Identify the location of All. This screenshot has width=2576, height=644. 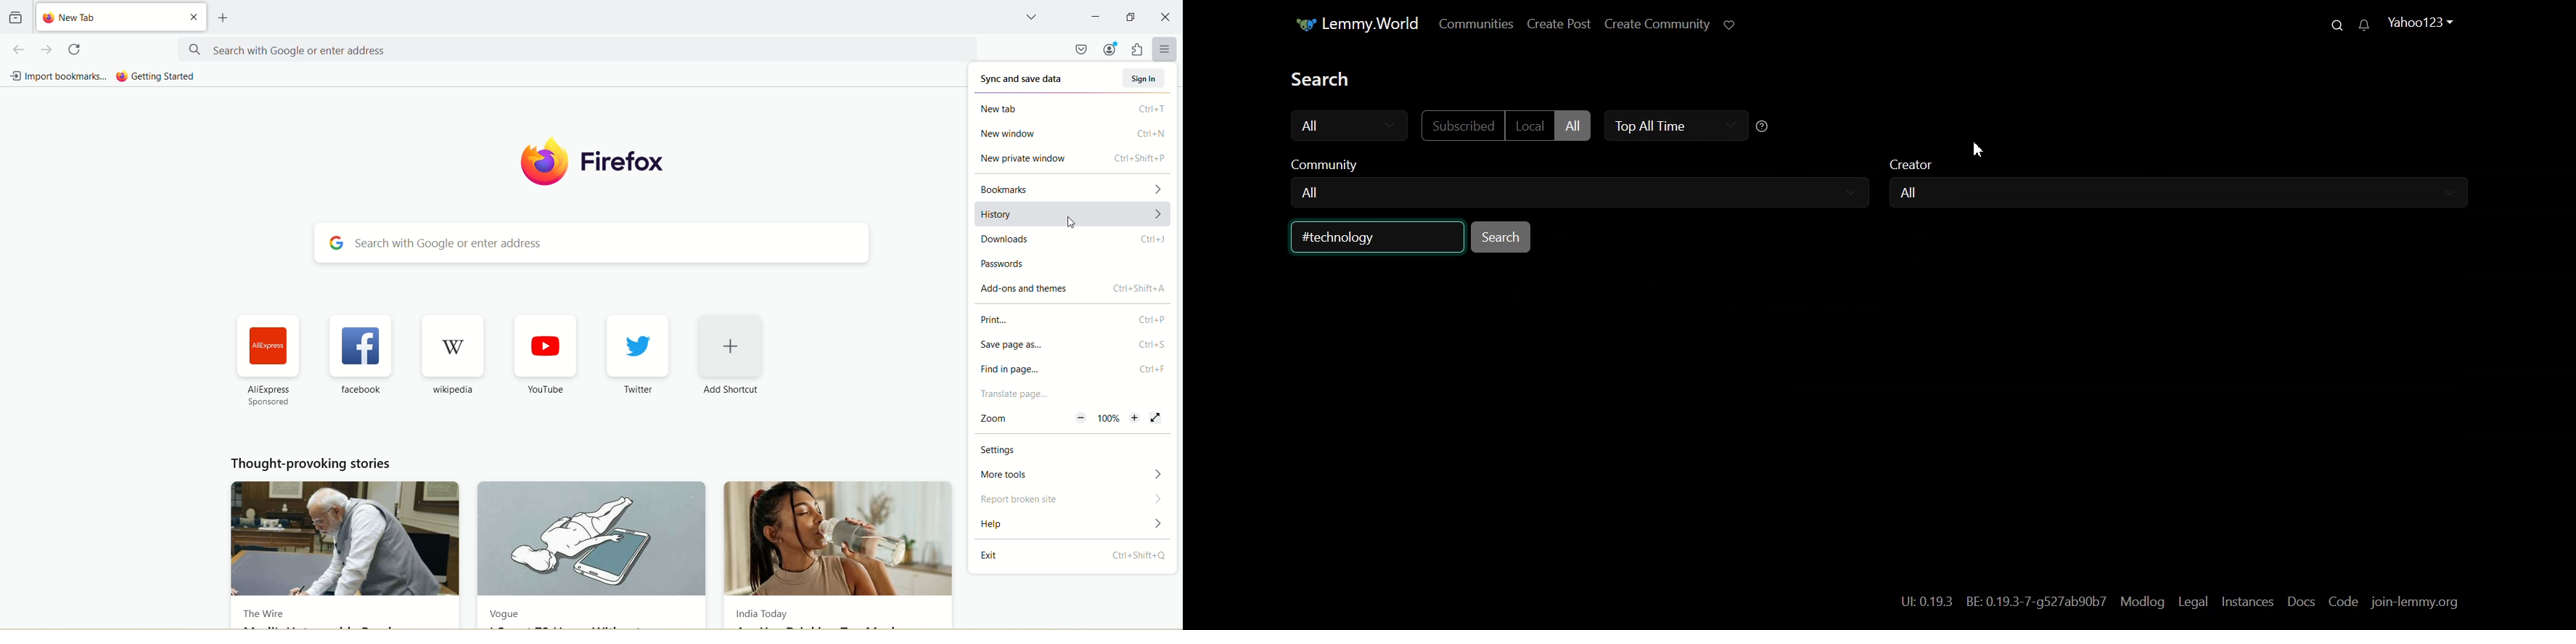
(1313, 192).